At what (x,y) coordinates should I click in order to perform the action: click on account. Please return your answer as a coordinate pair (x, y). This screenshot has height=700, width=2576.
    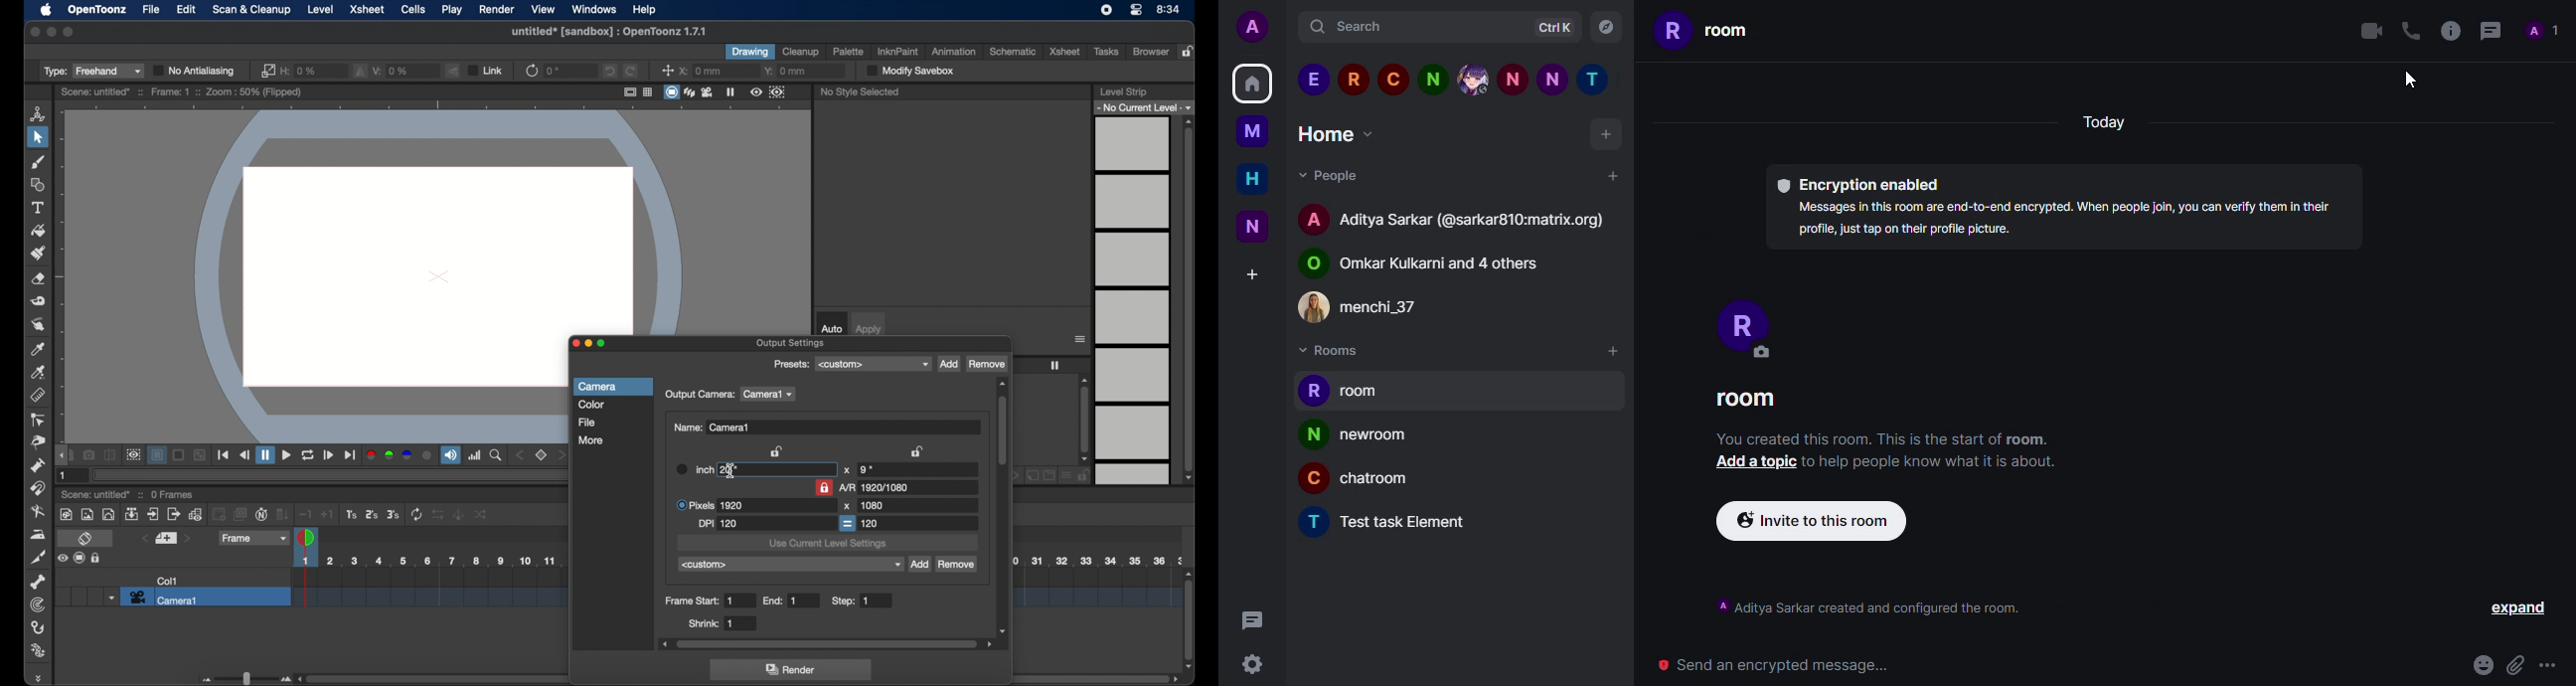
    Looking at the image, I should click on (1257, 28).